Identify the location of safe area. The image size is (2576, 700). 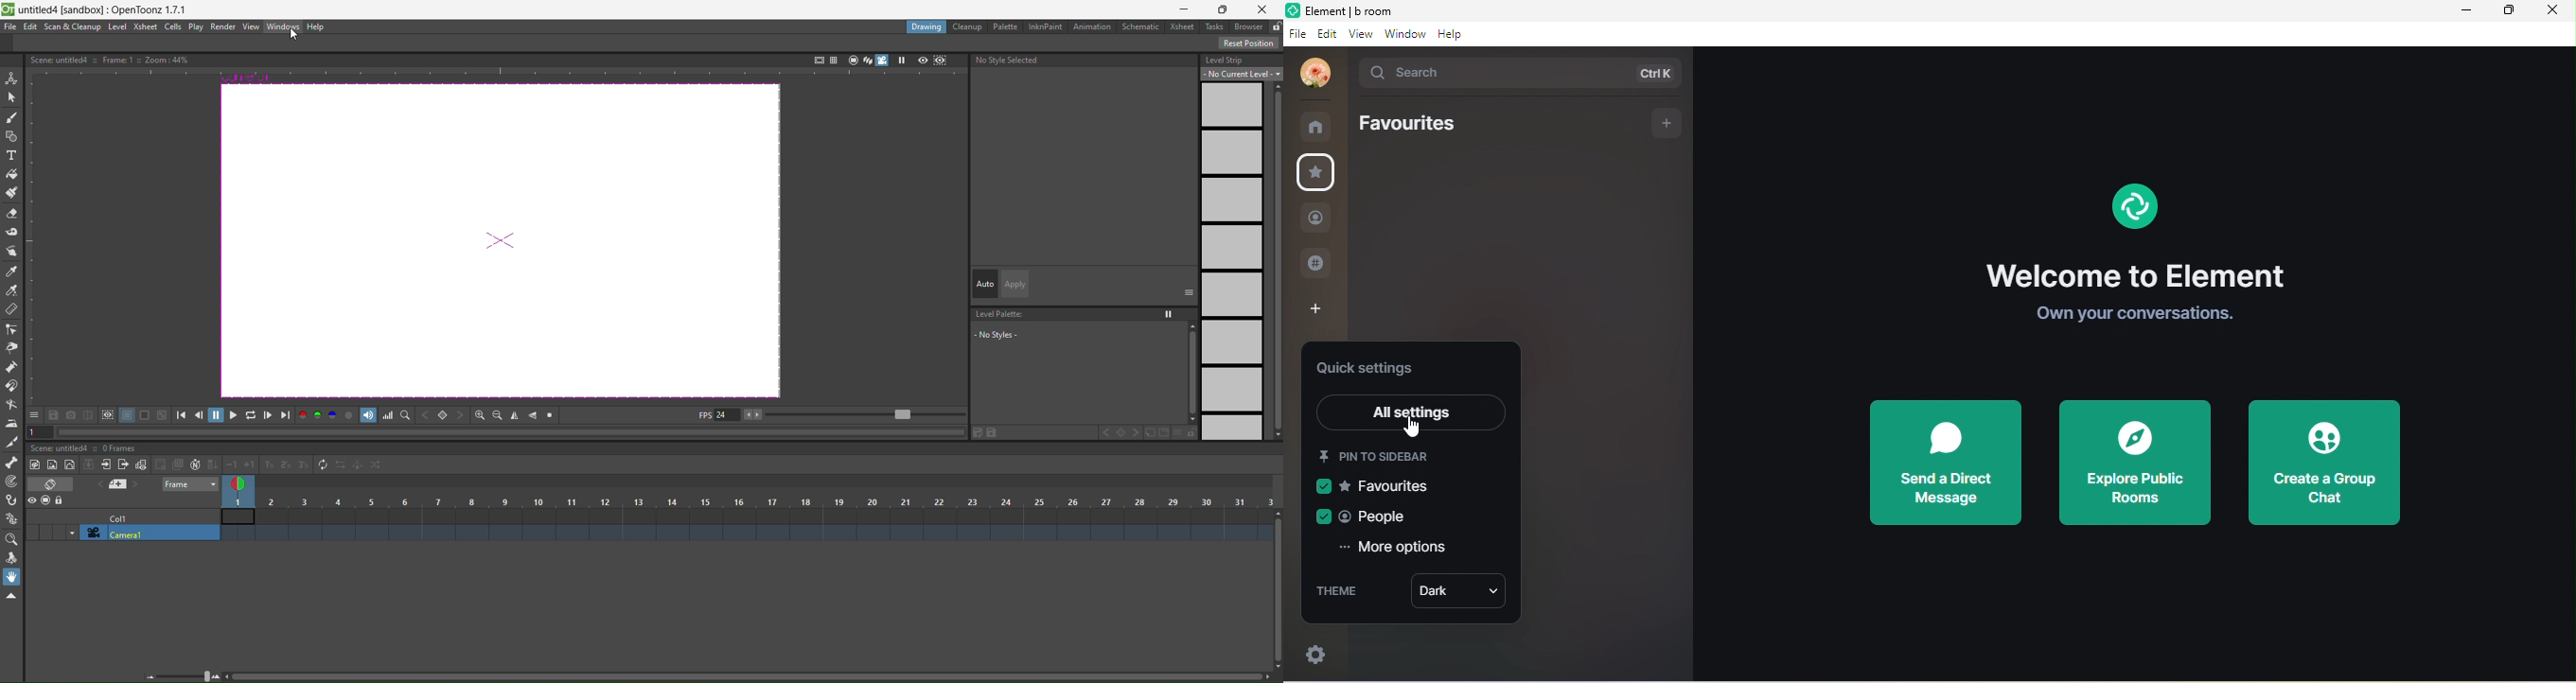
(818, 58).